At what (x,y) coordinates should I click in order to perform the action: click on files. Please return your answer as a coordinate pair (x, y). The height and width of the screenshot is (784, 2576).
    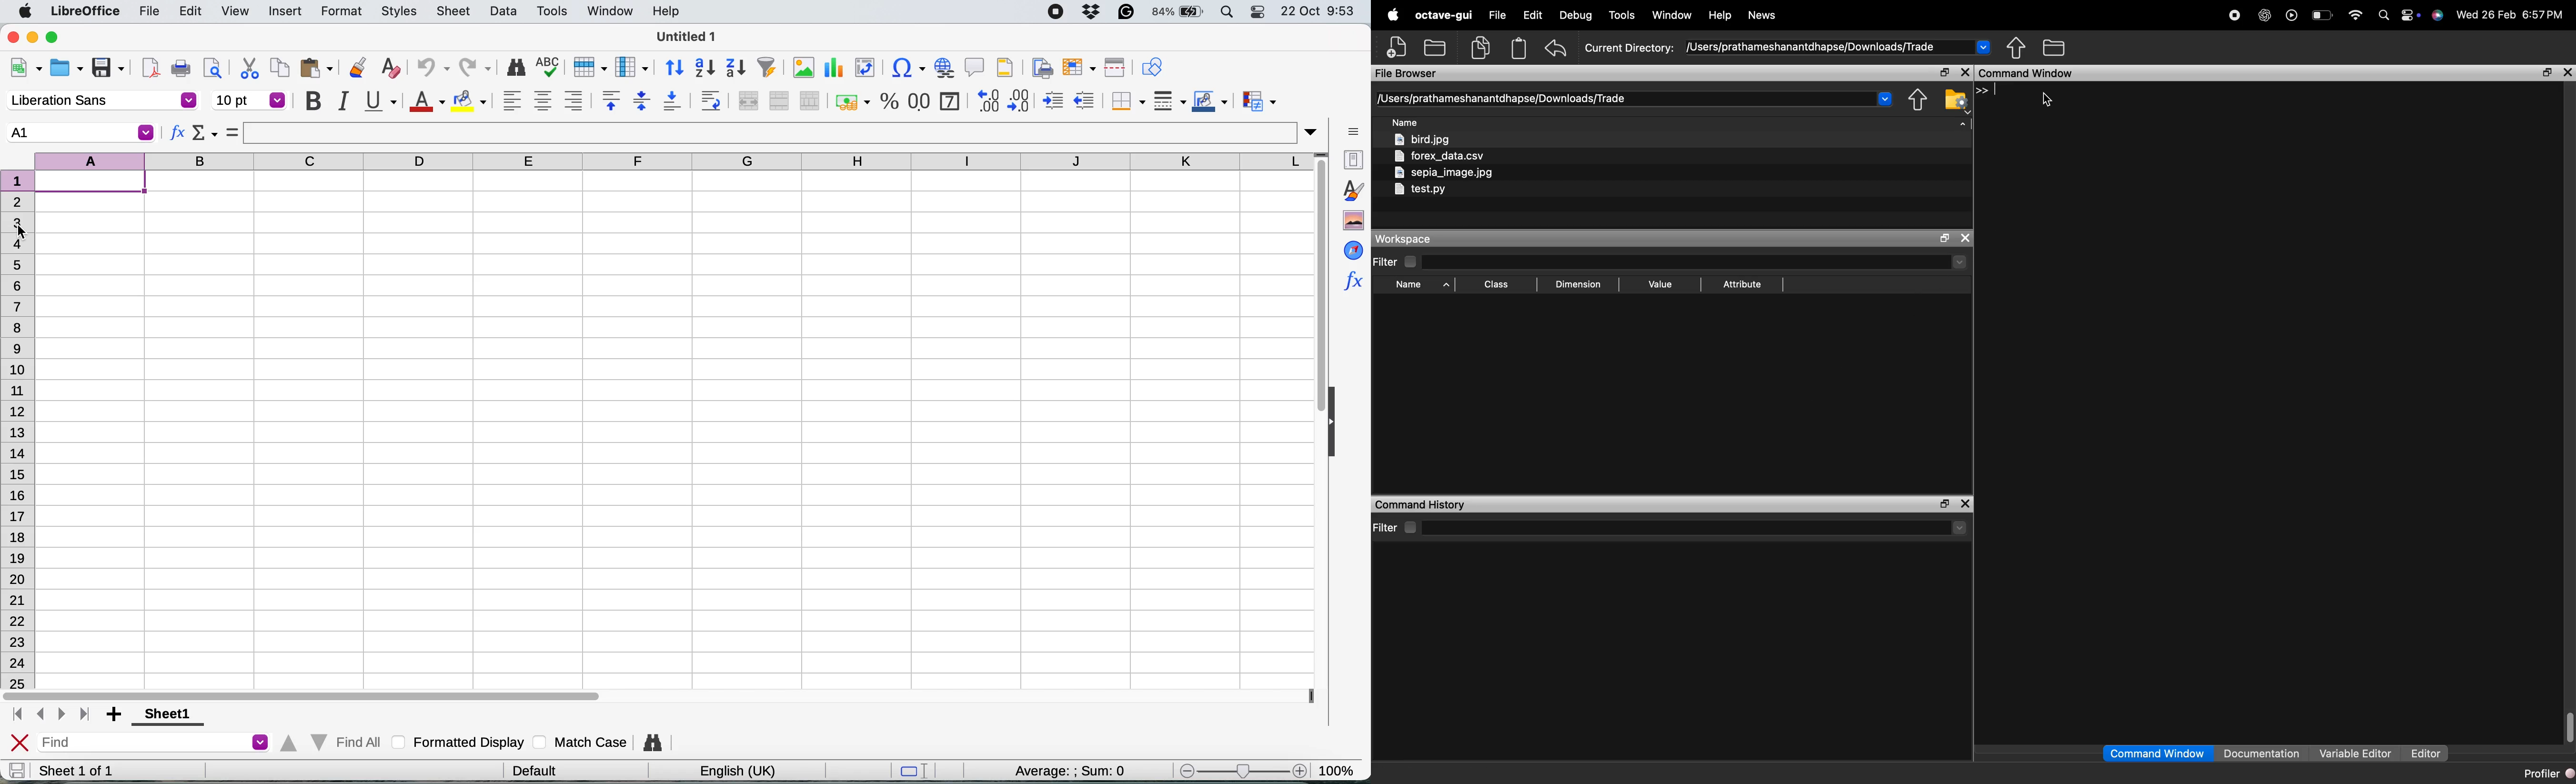
    Looking at the image, I should click on (1445, 166).